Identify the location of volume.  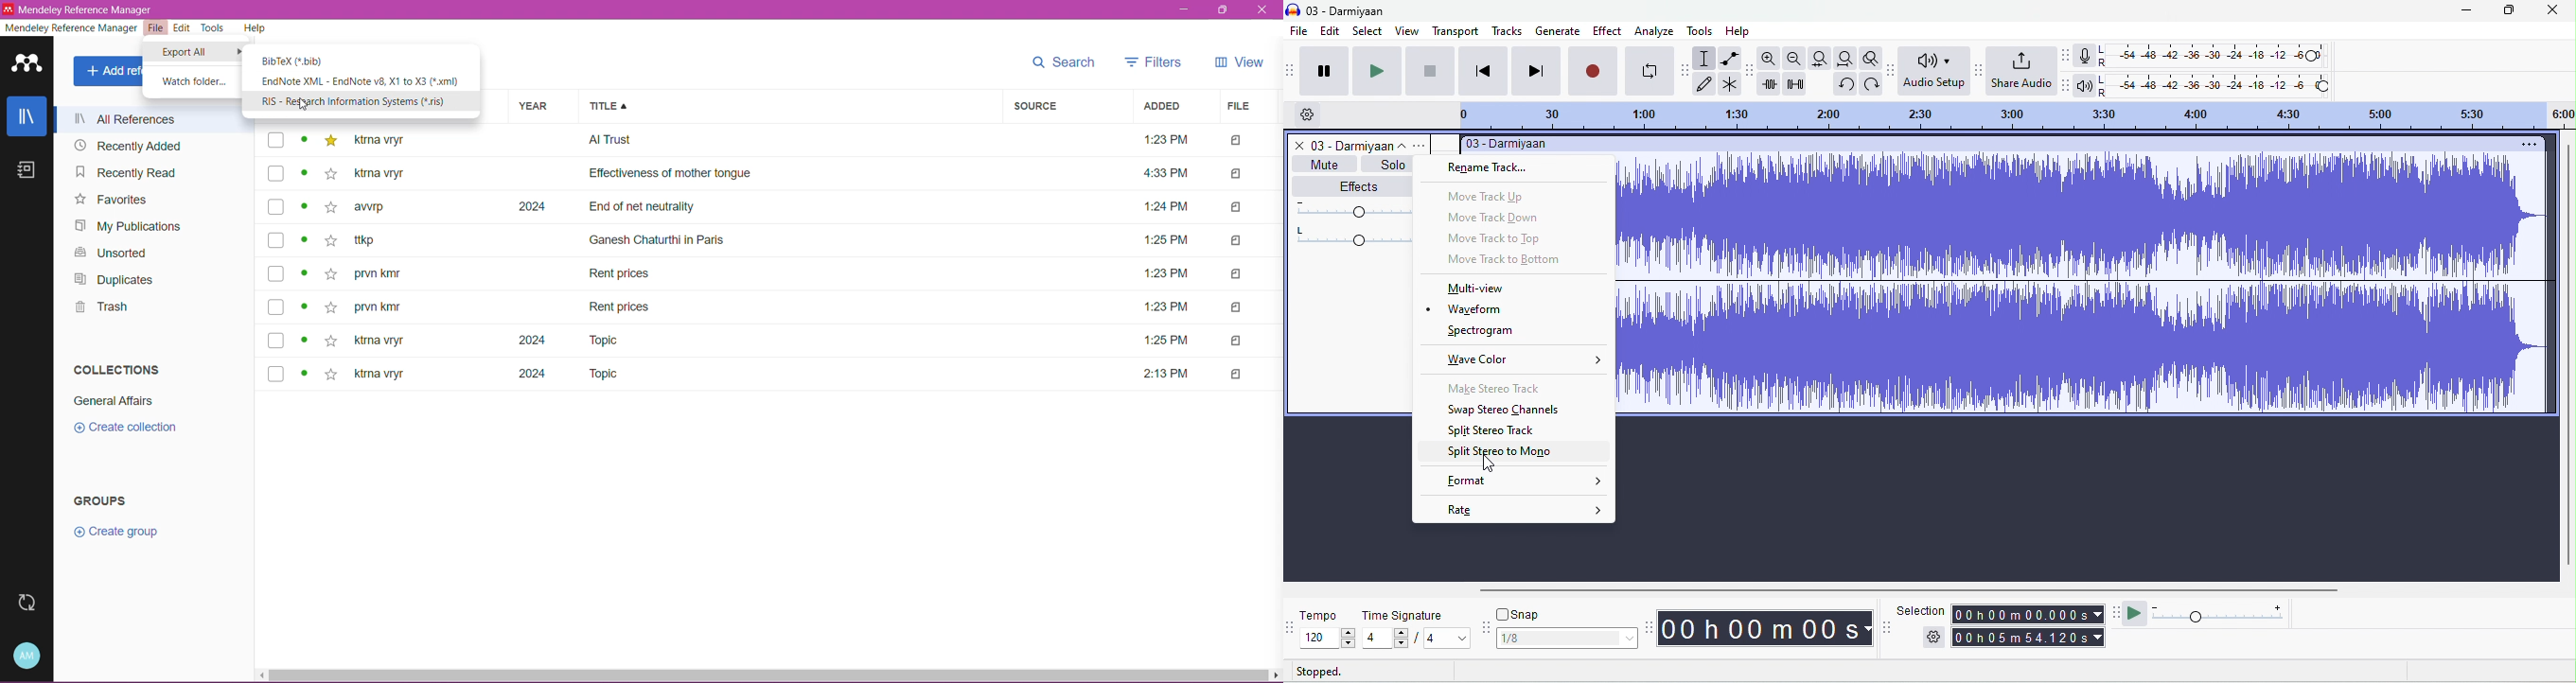
(1355, 210).